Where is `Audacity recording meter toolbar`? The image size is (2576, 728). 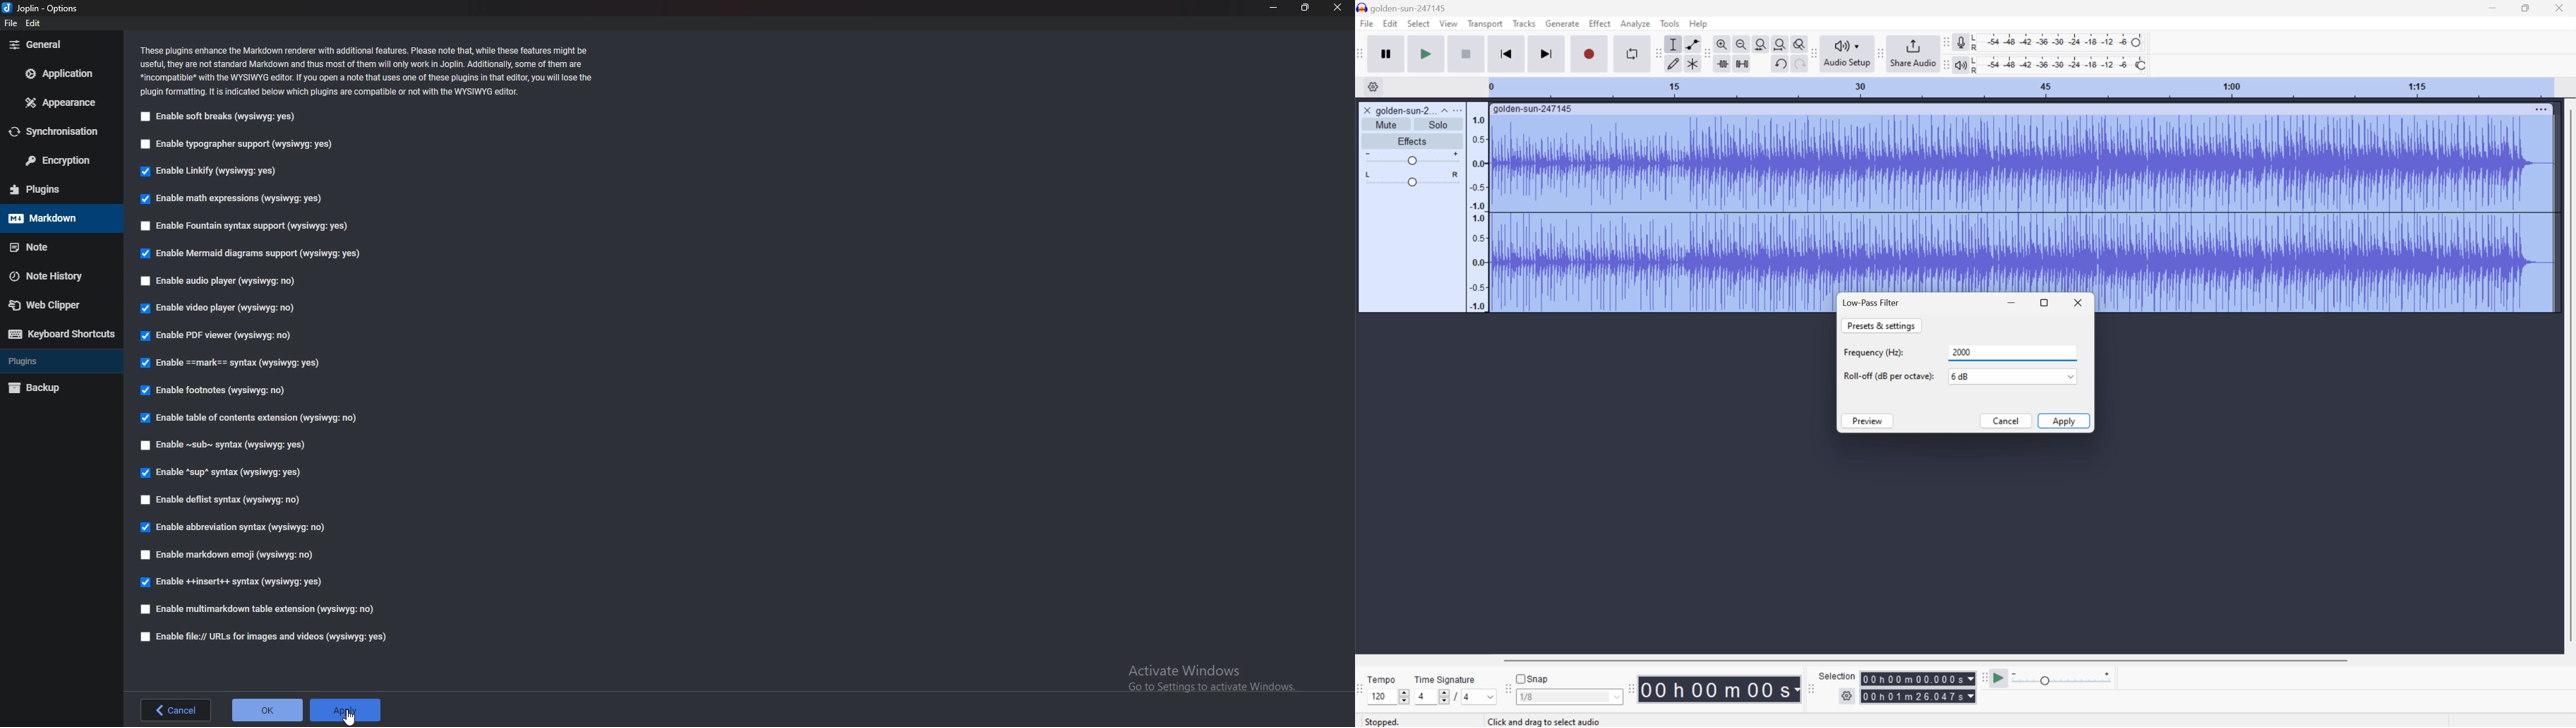
Audacity recording meter toolbar is located at coordinates (1944, 42).